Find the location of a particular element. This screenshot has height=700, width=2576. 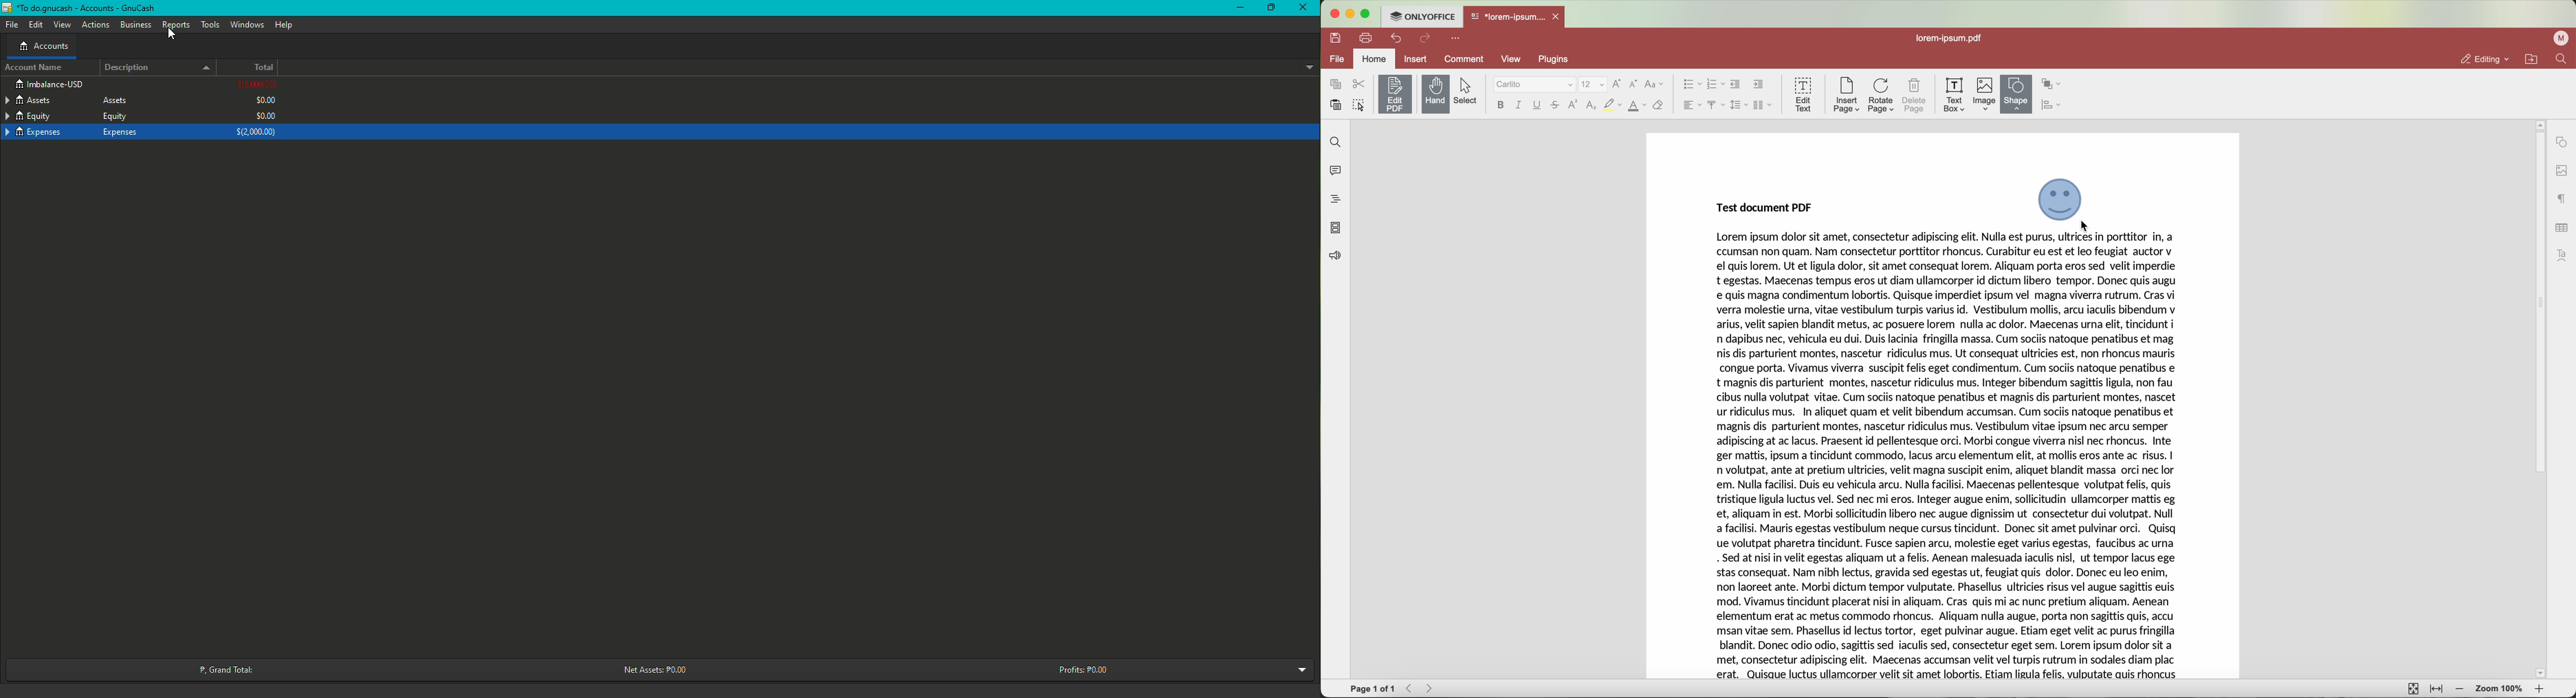

View is located at coordinates (62, 23).